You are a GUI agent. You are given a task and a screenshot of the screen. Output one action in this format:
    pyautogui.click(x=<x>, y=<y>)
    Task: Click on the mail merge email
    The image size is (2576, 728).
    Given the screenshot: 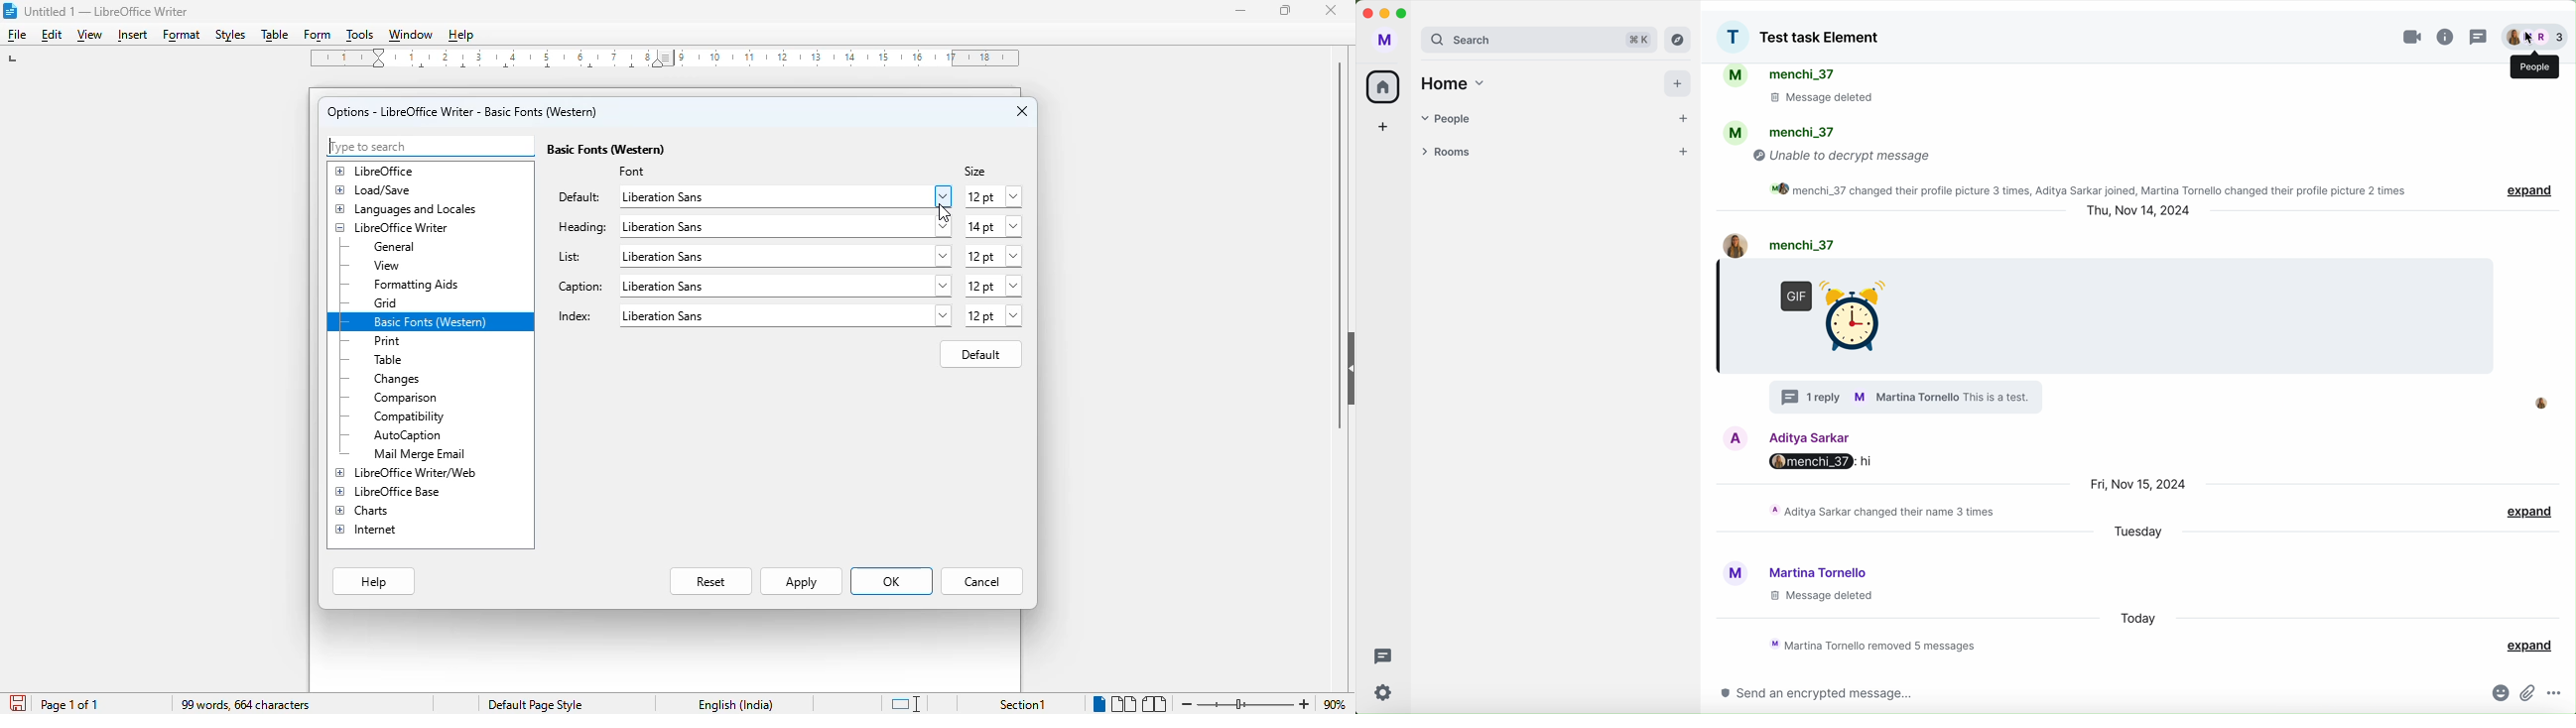 What is the action you would take?
    pyautogui.click(x=421, y=454)
    